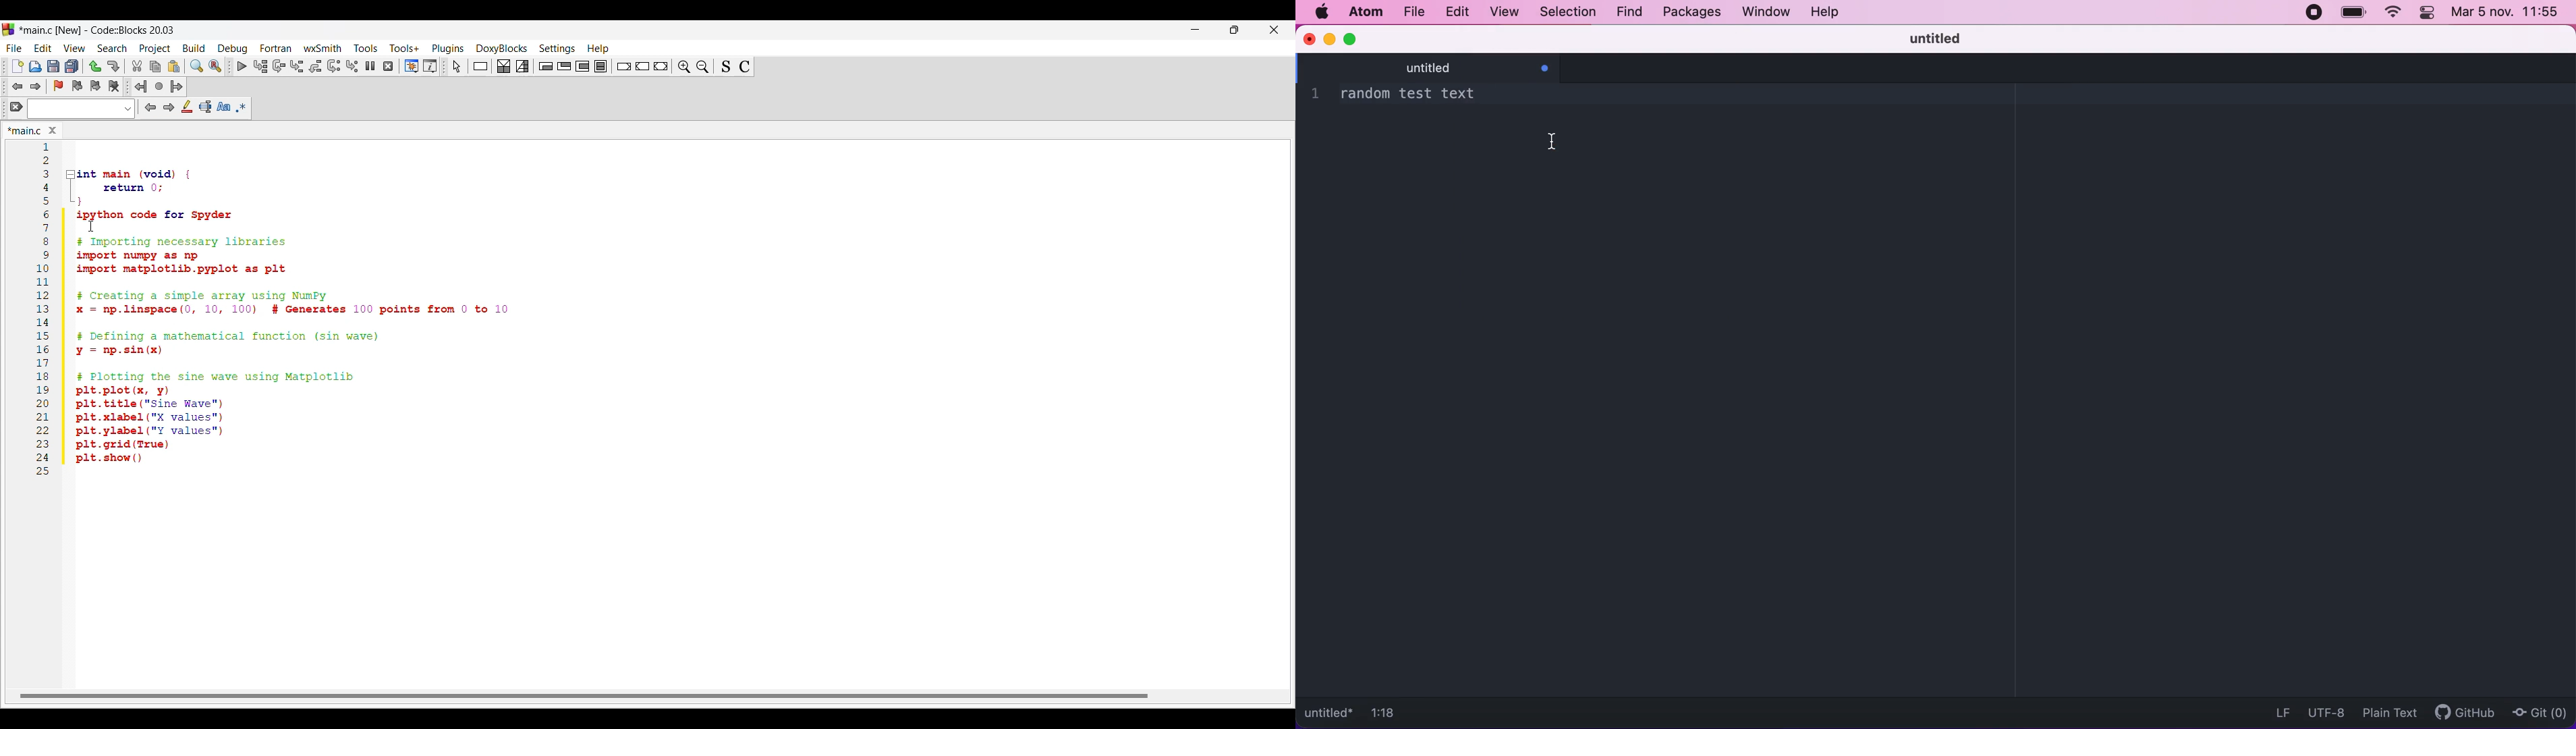 This screenshot has width=2576, height=756. I want to click on Project menu, so click(155, 49).